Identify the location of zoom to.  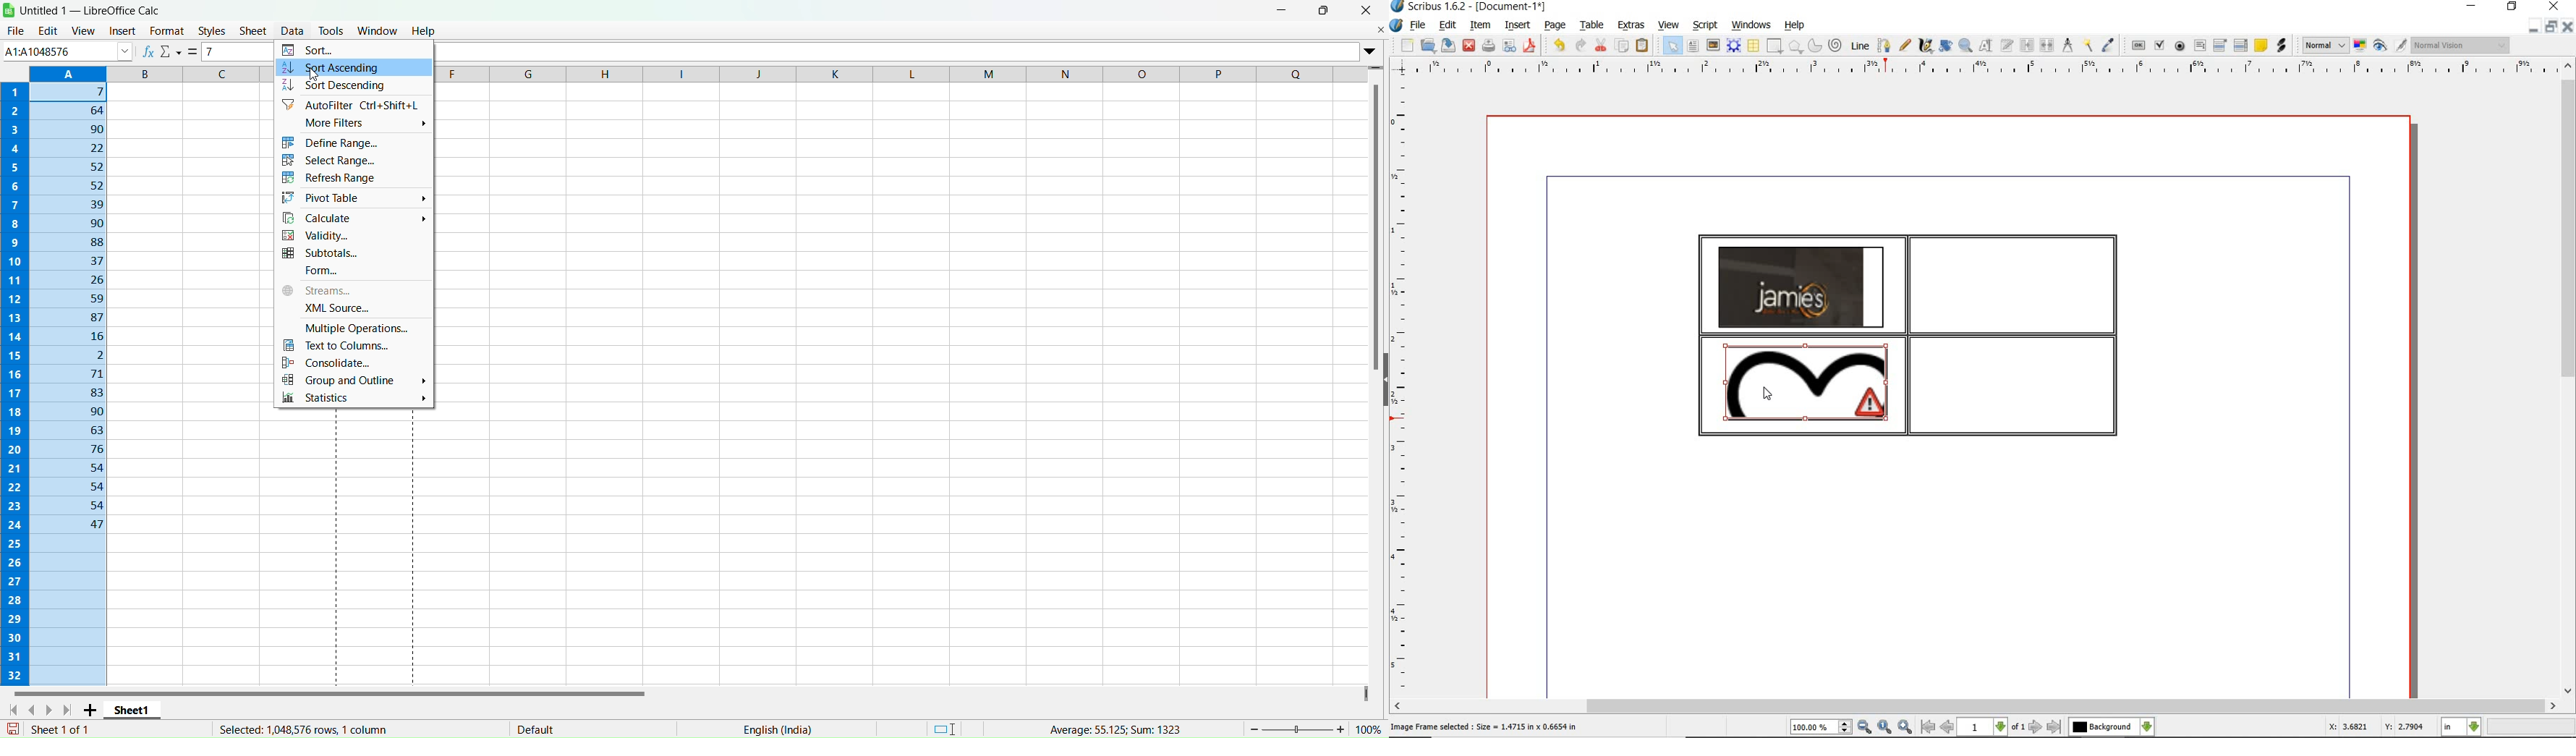
(1884, 727).